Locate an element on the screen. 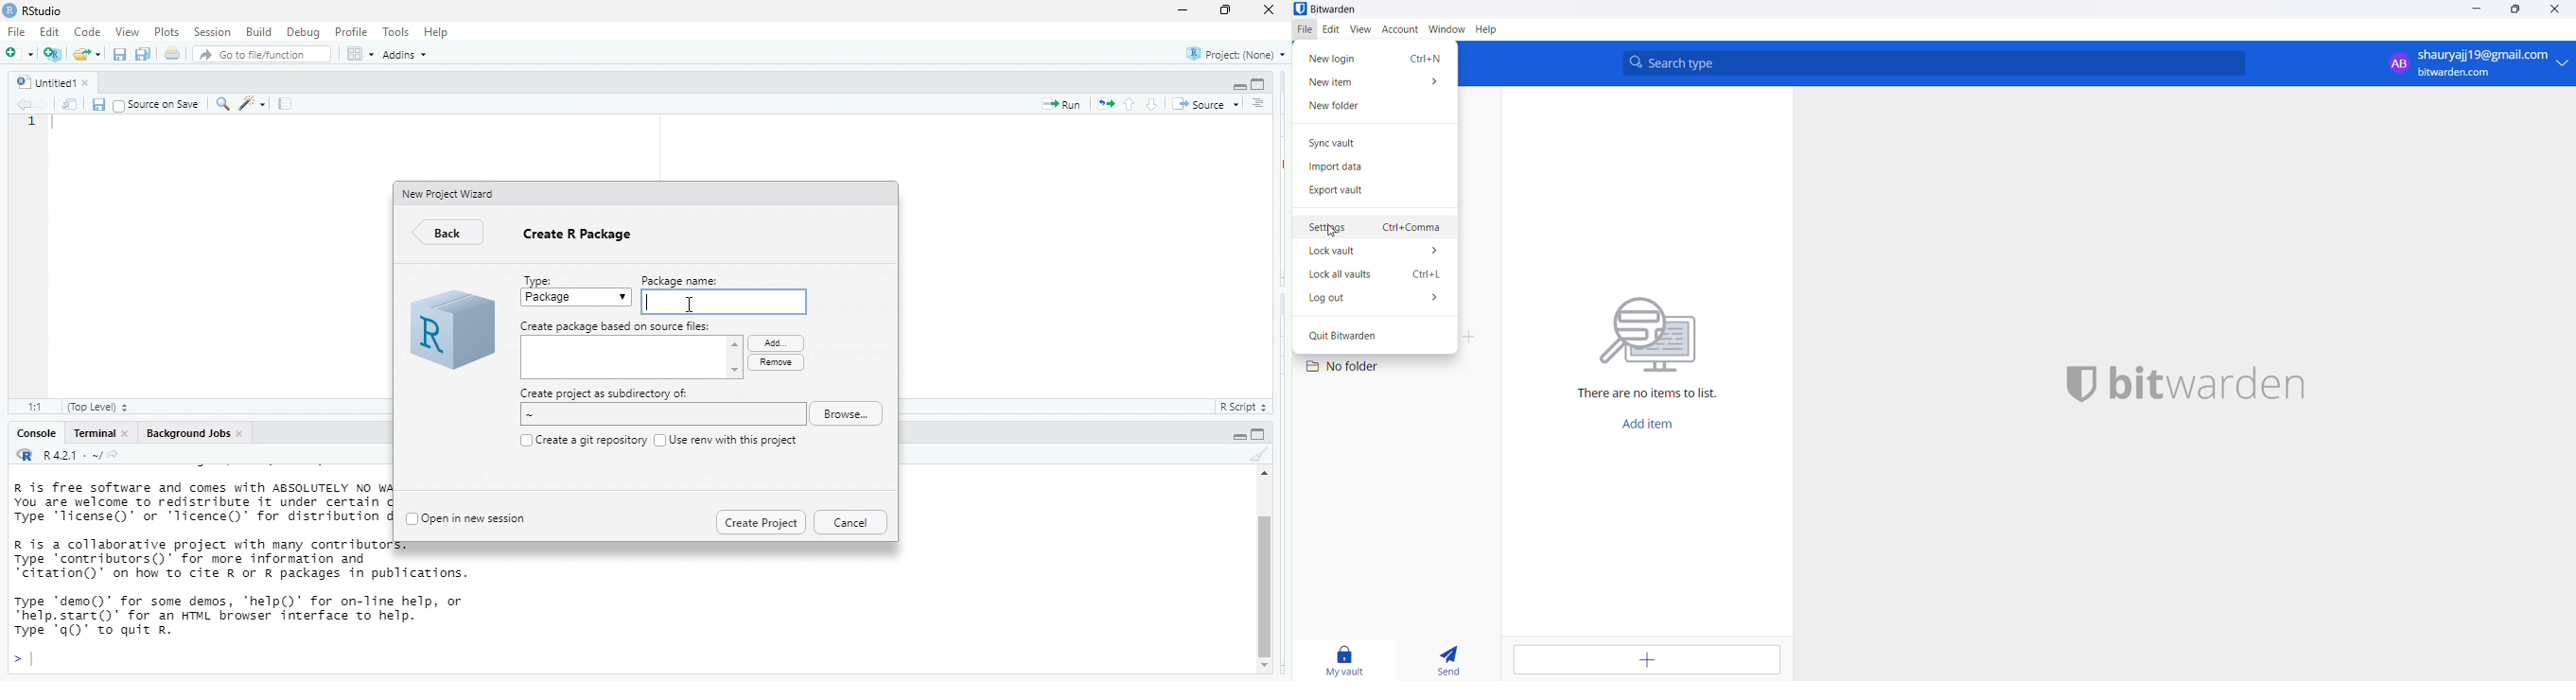 Image resolution: width=2576 pixels, height=700 pixels. close is located at coordinates (130, 434).